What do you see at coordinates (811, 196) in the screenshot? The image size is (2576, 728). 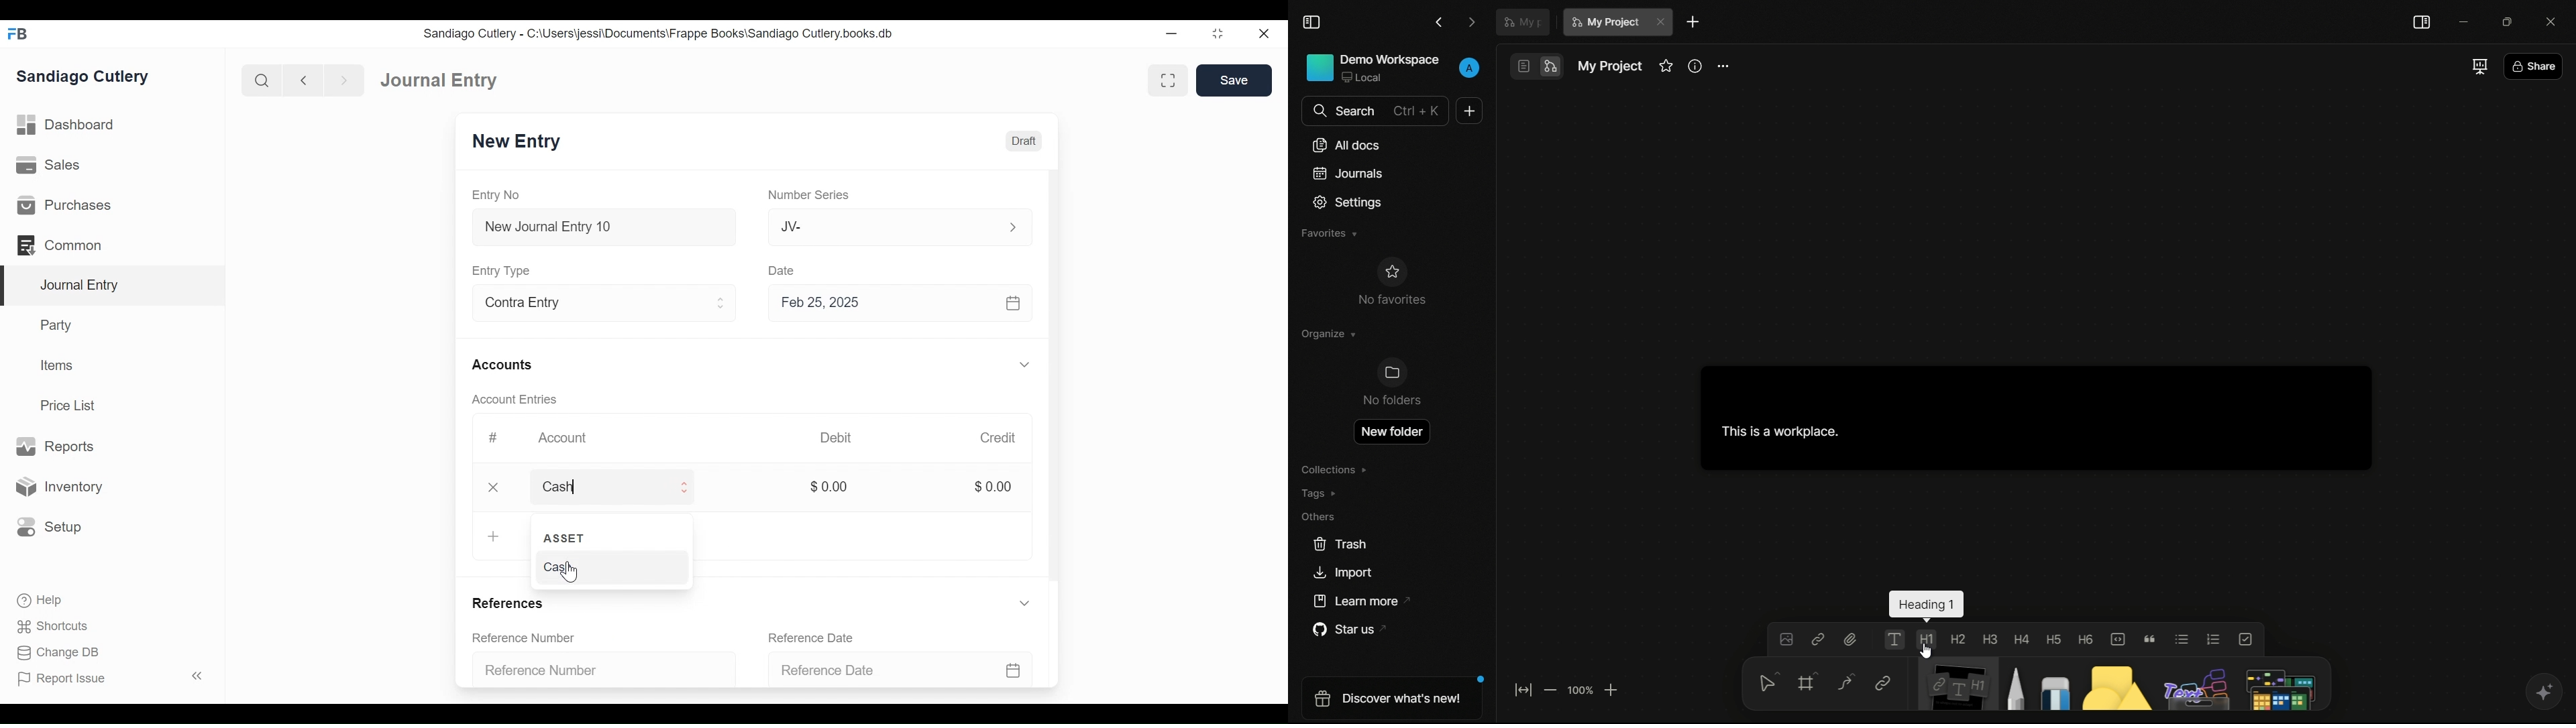 I see `Number Series` at bounding box center [811, 196].